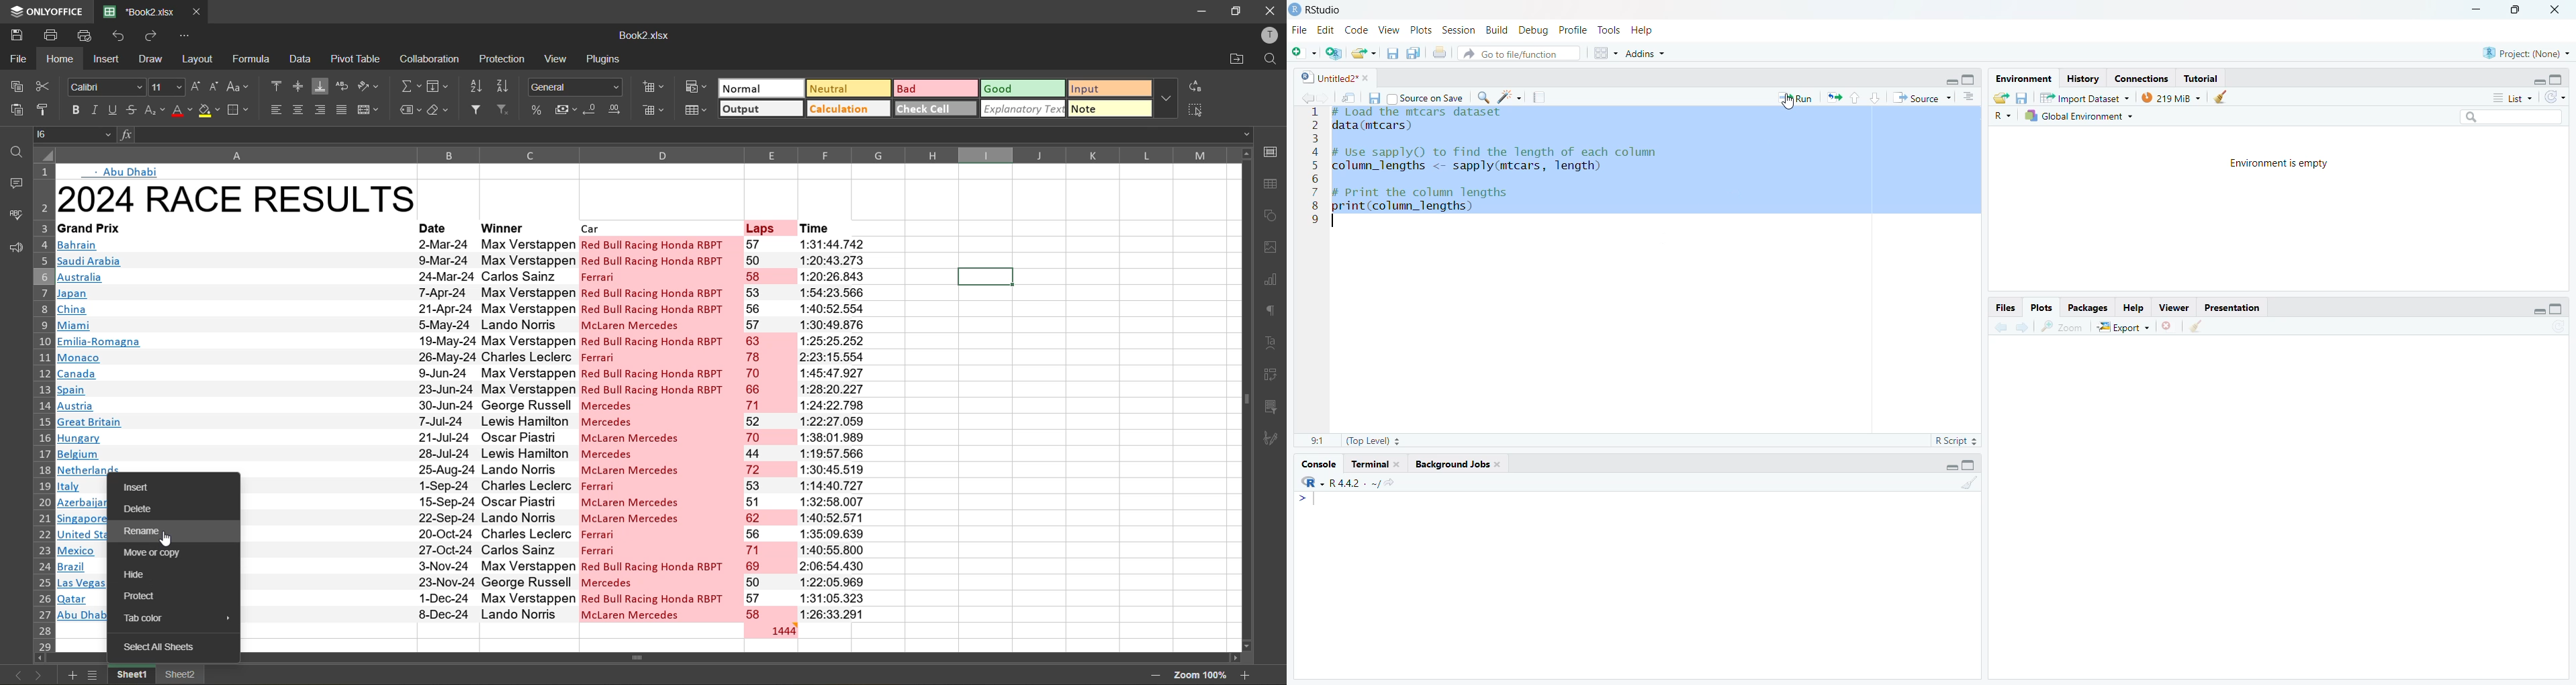 The image size is (2576, 700). What do you see at coordinates (129, 675) in the screenshot?
I see `sheet names` at bounding box center [129, 675].